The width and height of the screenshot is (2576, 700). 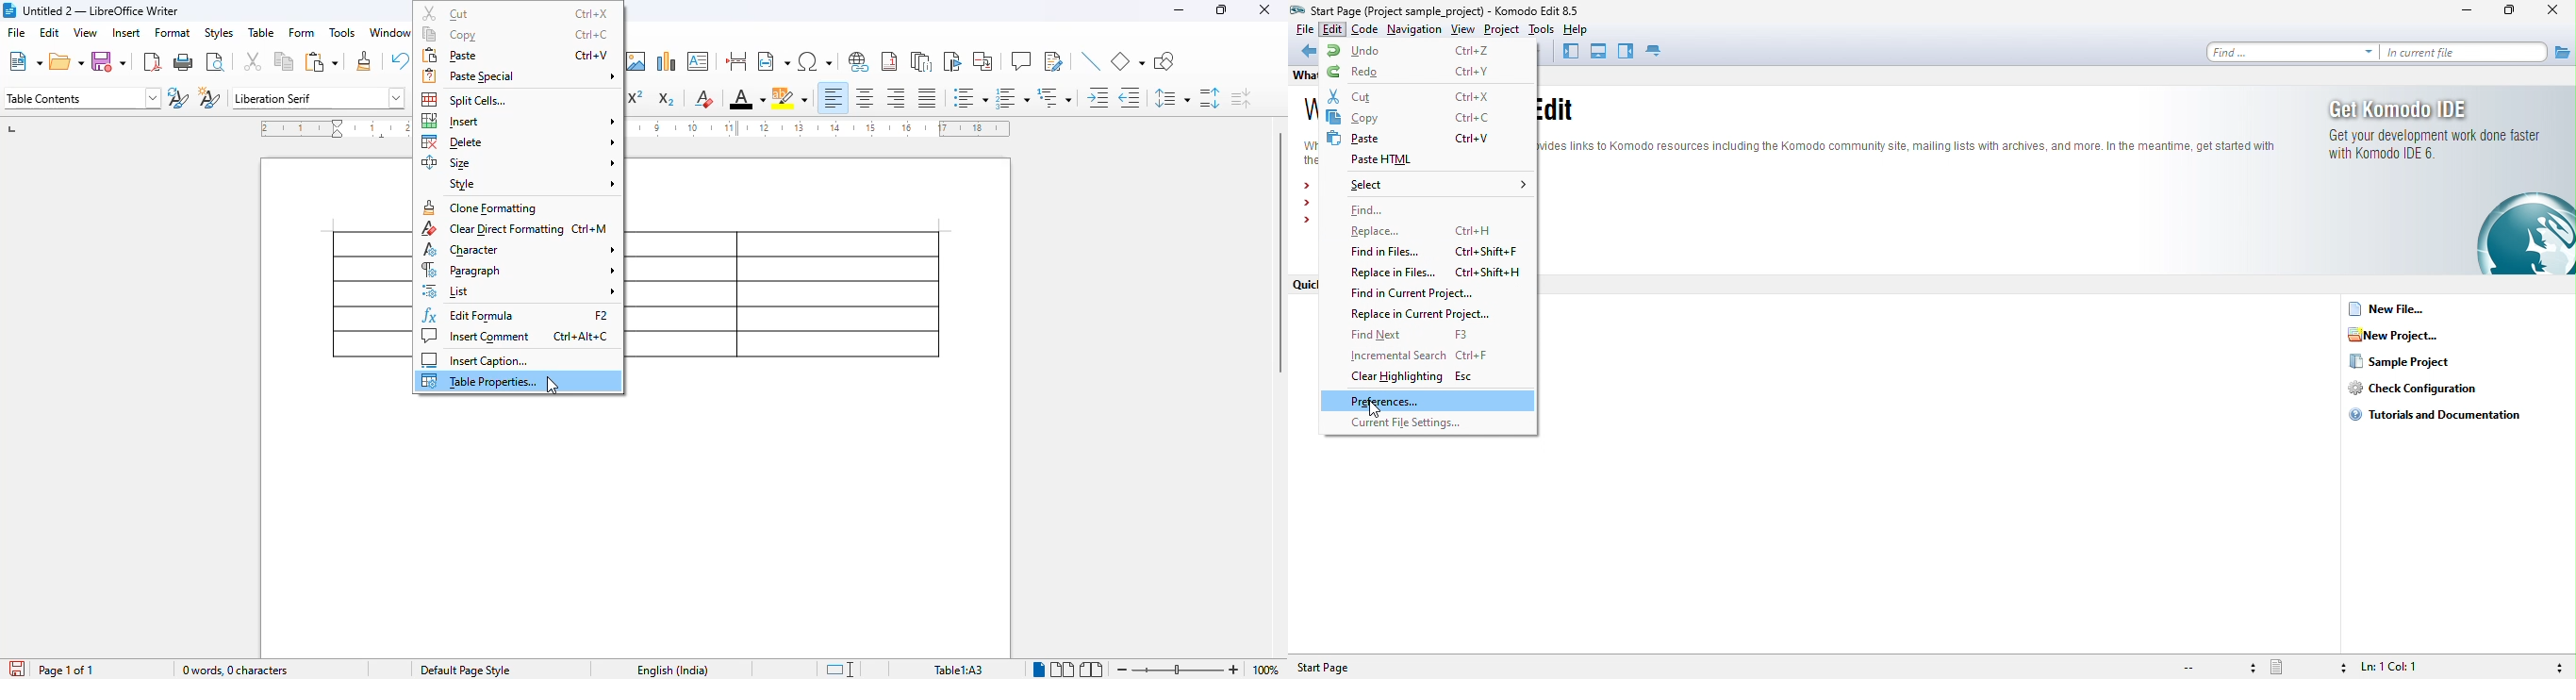 I want to click on close, so click(x=1266, y=9).